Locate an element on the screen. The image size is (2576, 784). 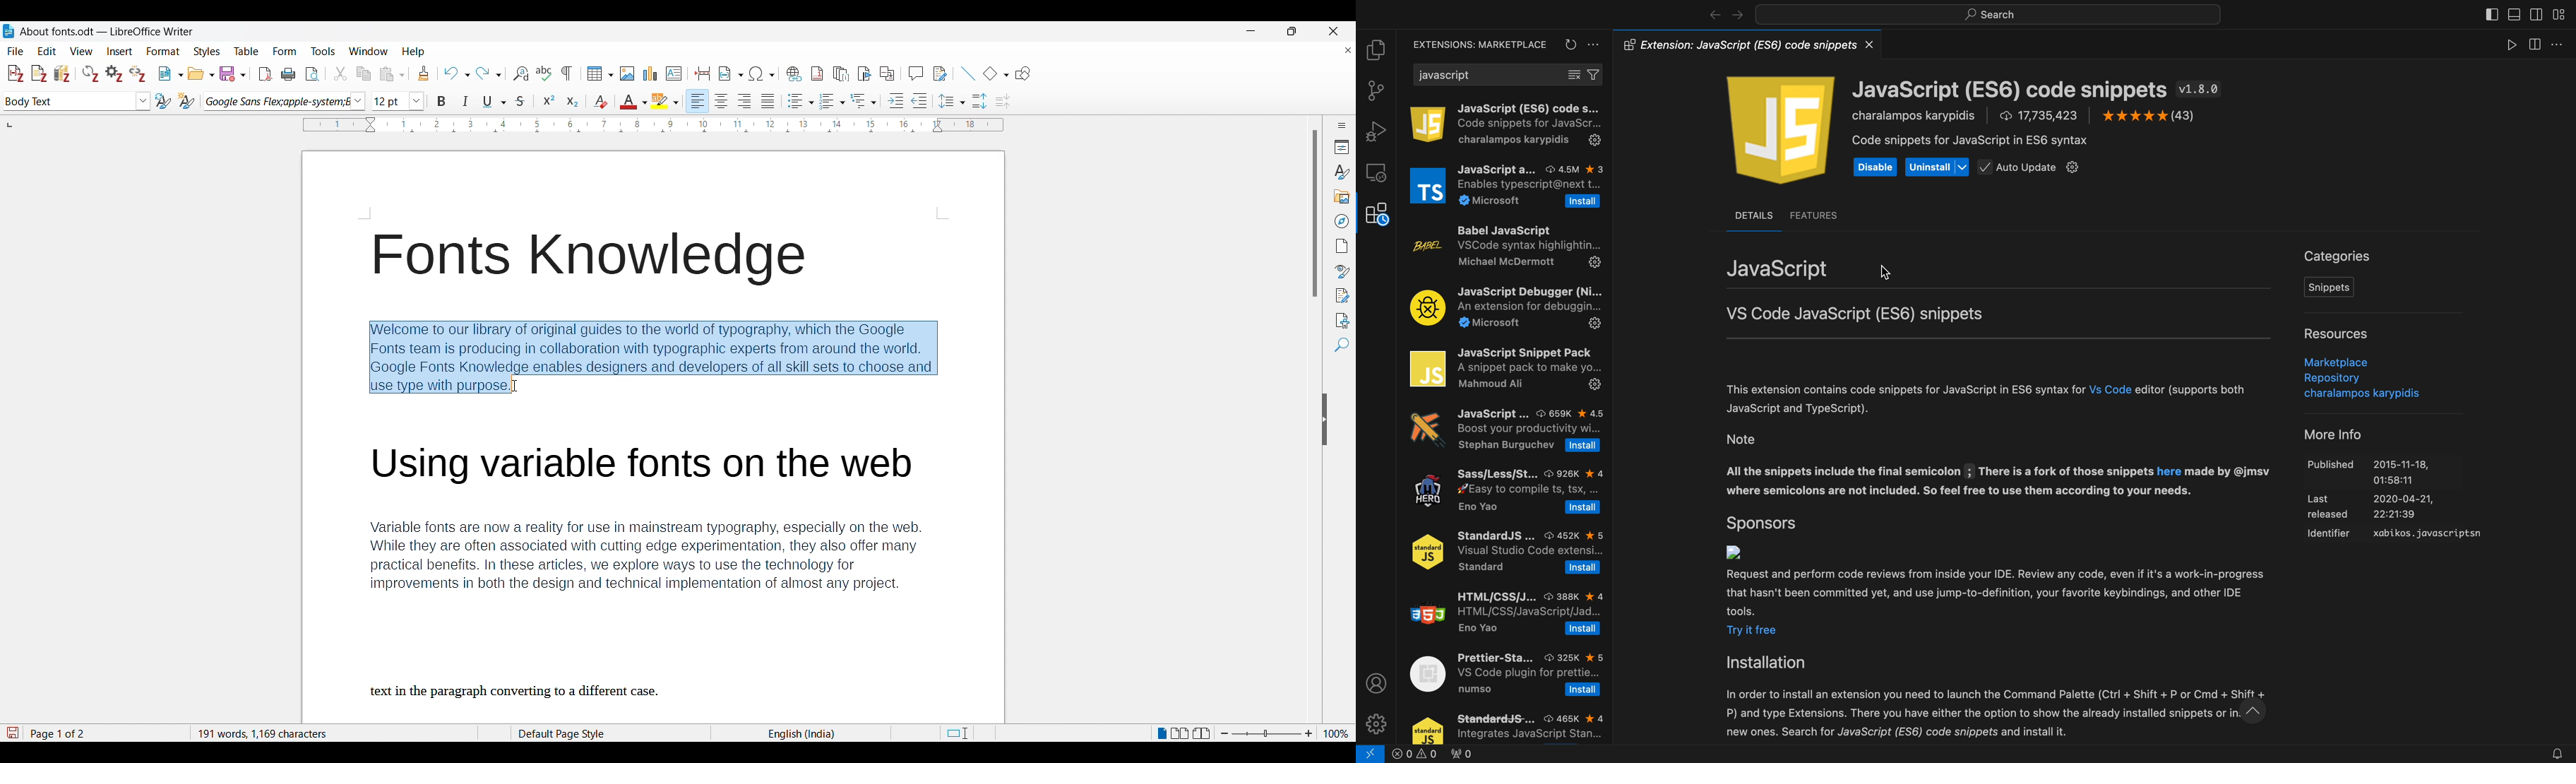
Project and software name is located at coordinates (107, 32).